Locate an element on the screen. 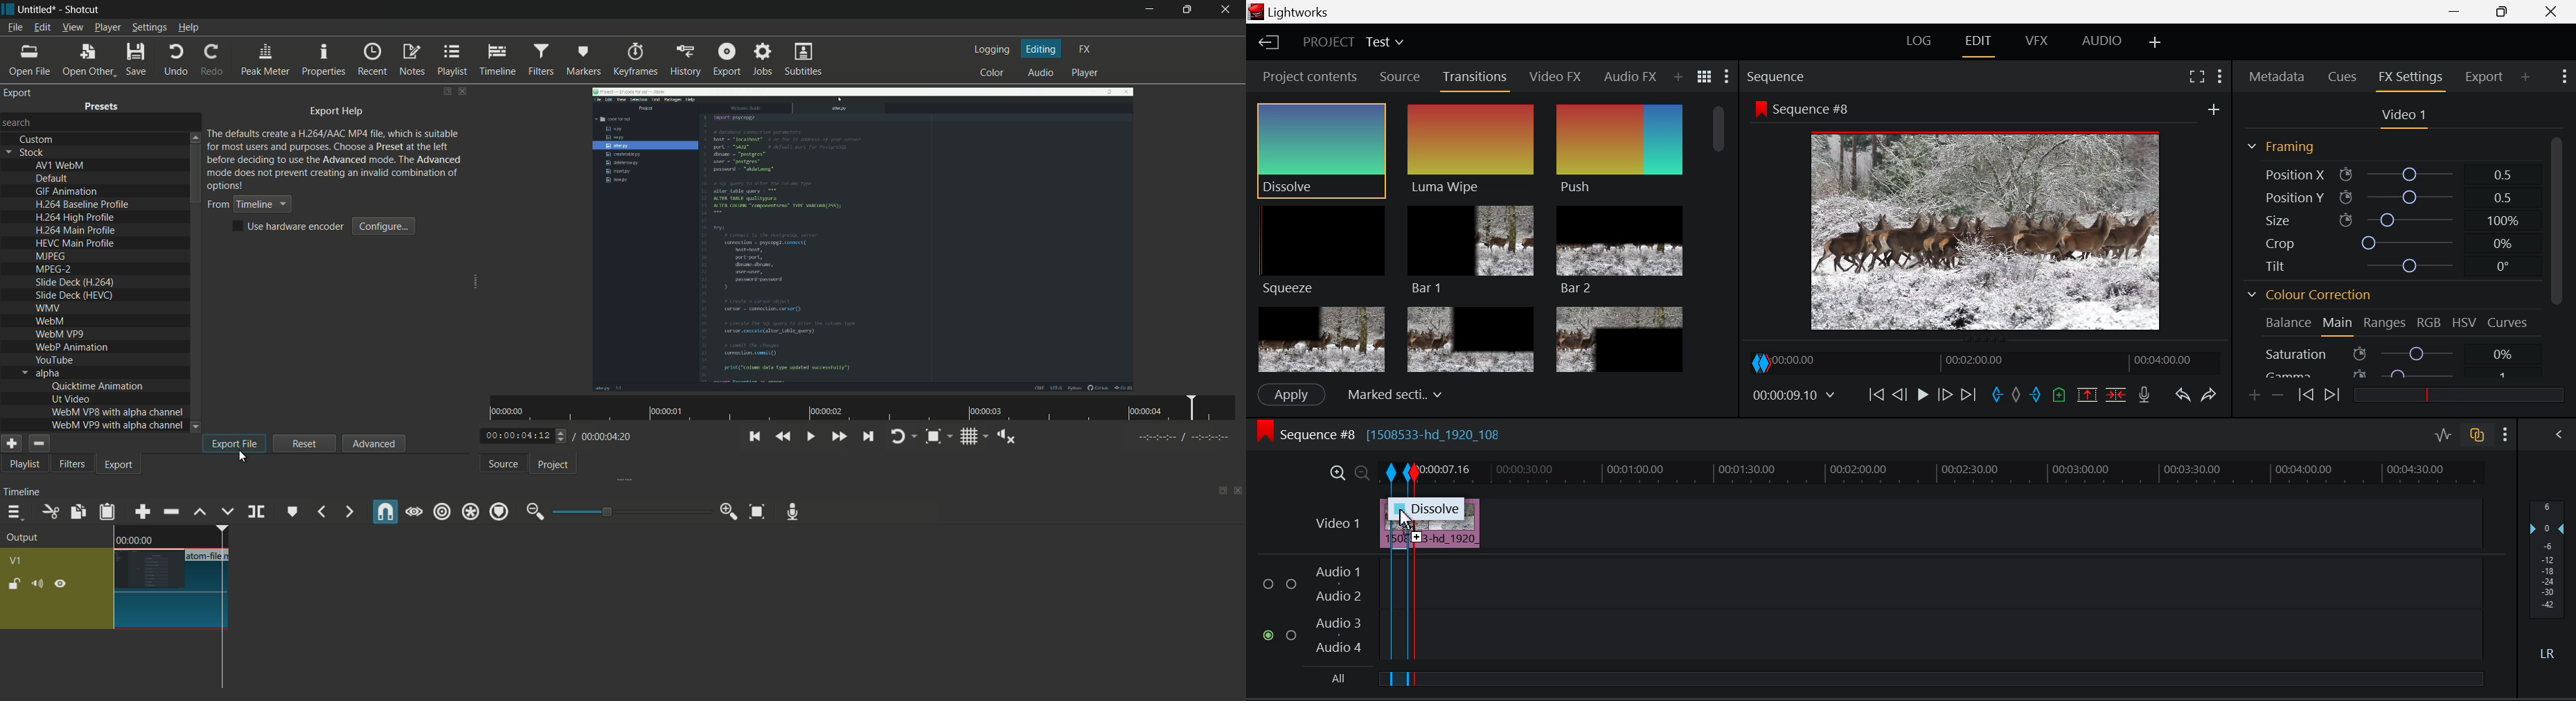 This screenshot has width=2576, height=728. Remove all marks is located at coordinates (2016, 397).